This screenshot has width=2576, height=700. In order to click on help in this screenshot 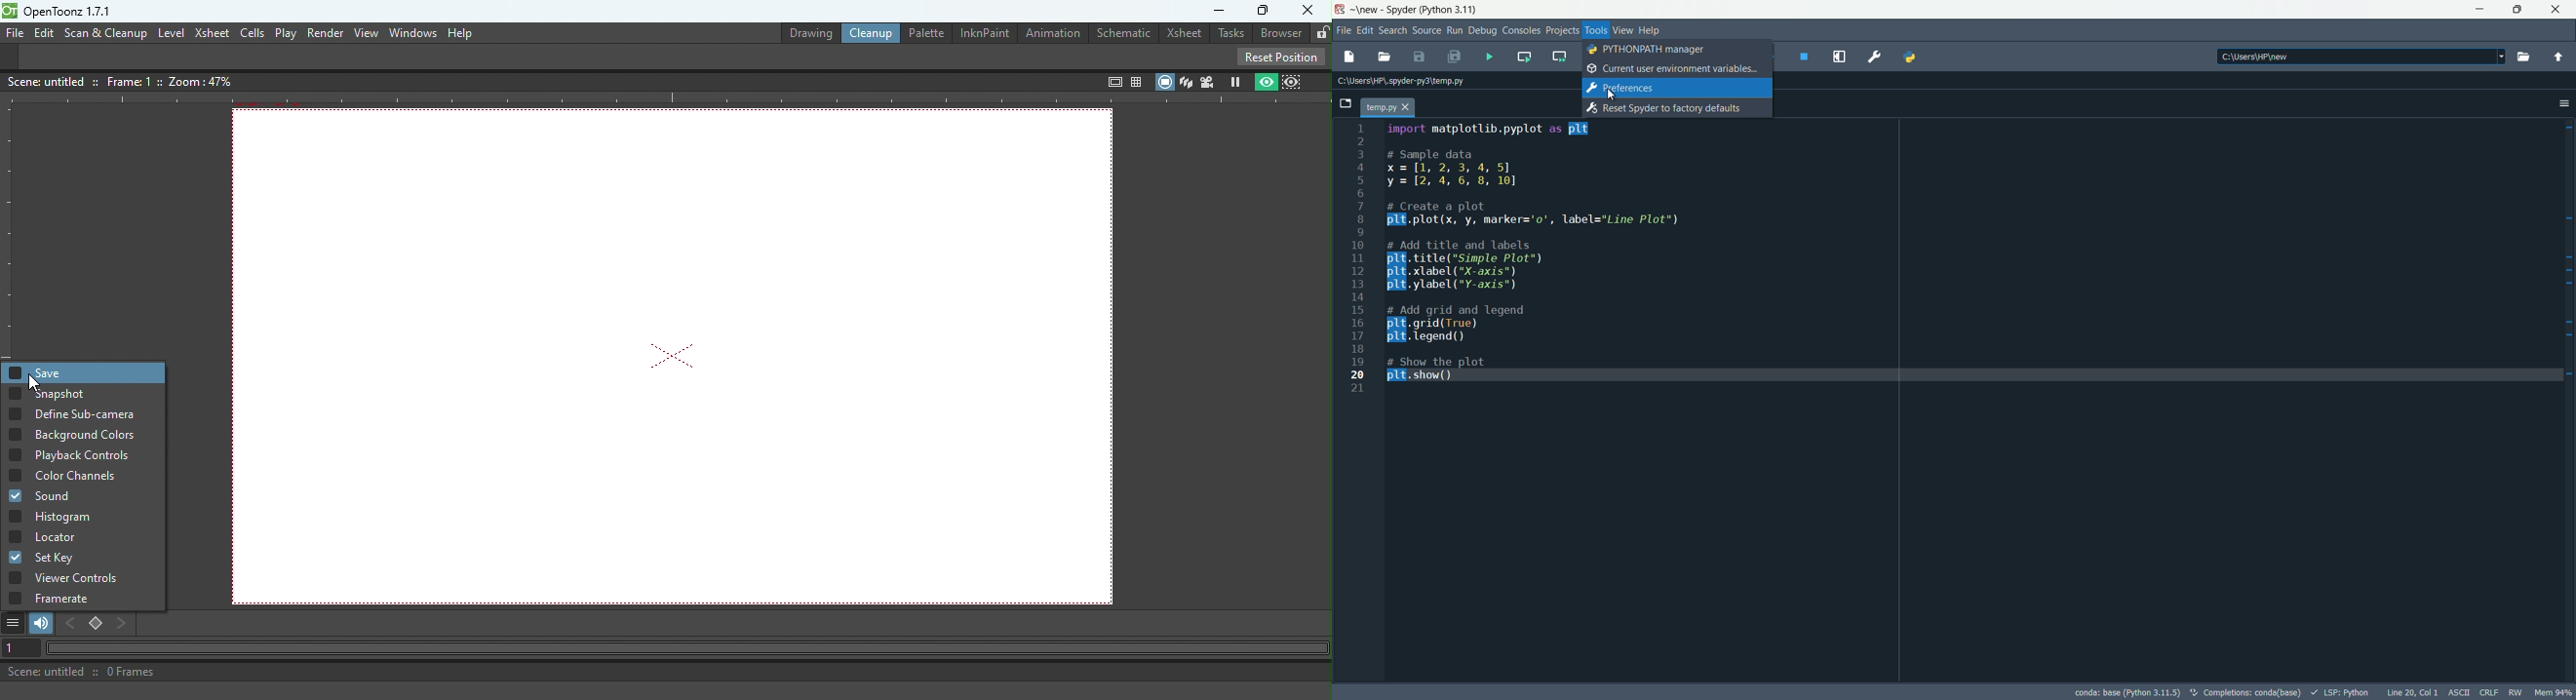, I will do `click(1651, 30)`.